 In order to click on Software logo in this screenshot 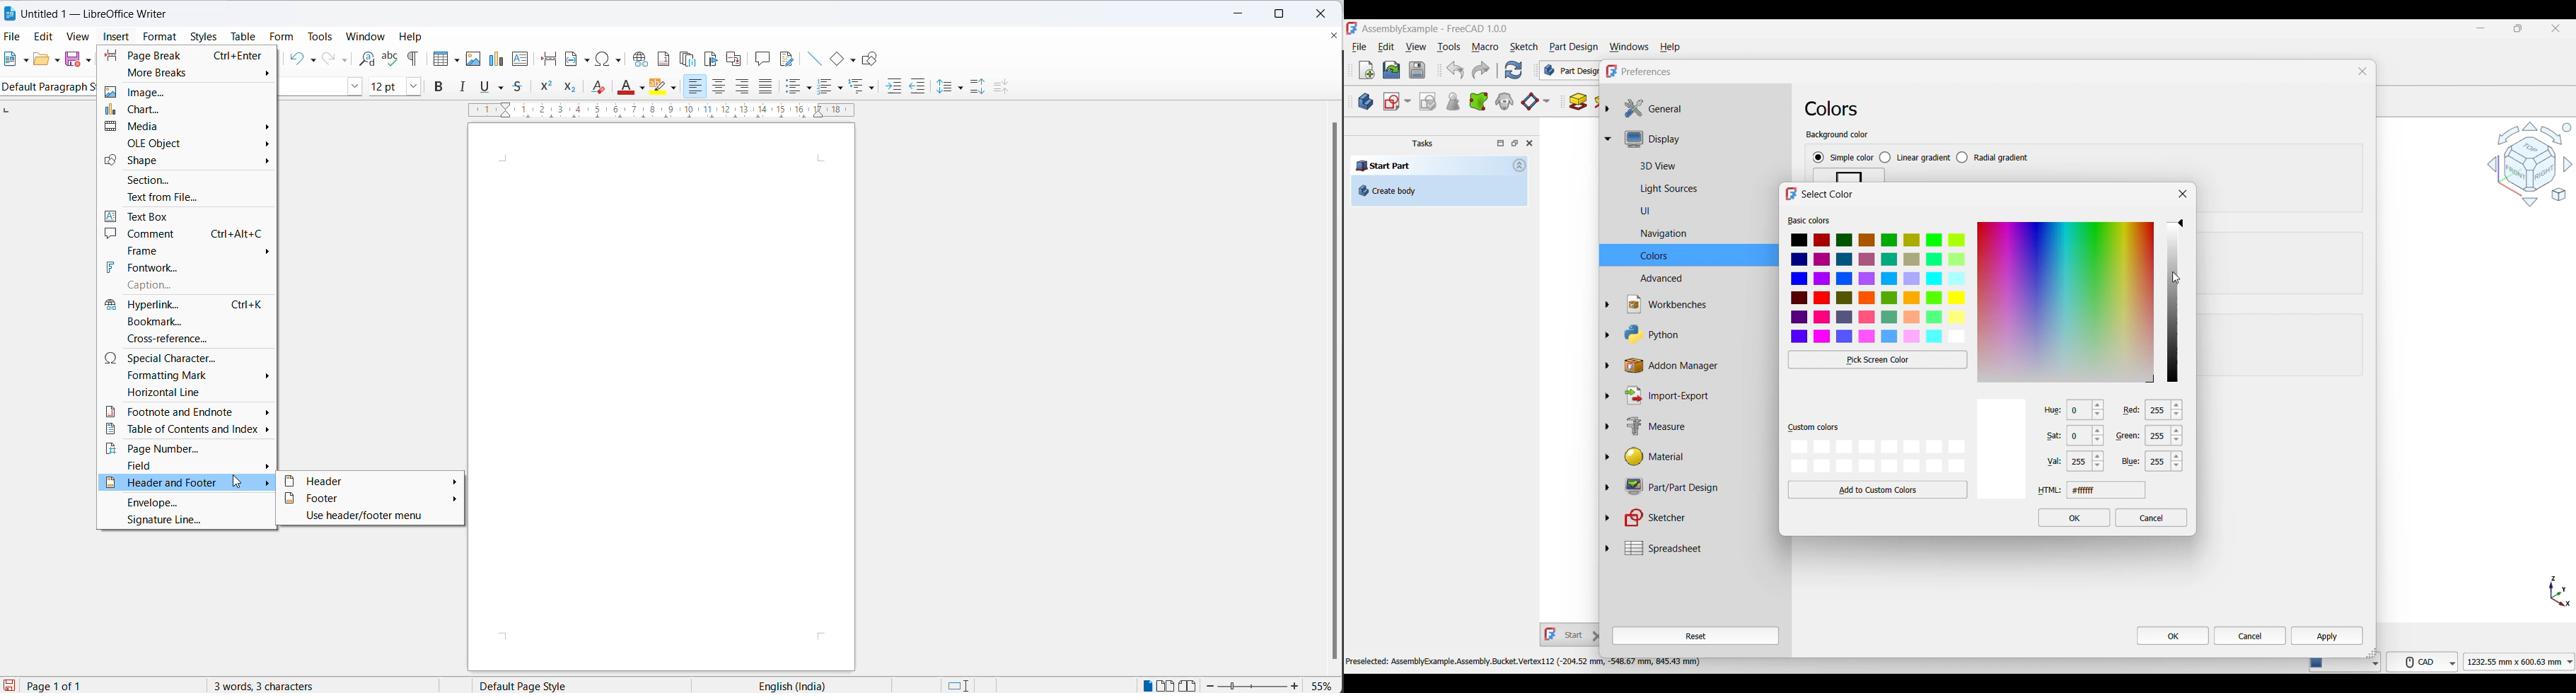, I will do `click(1352, 28)`.